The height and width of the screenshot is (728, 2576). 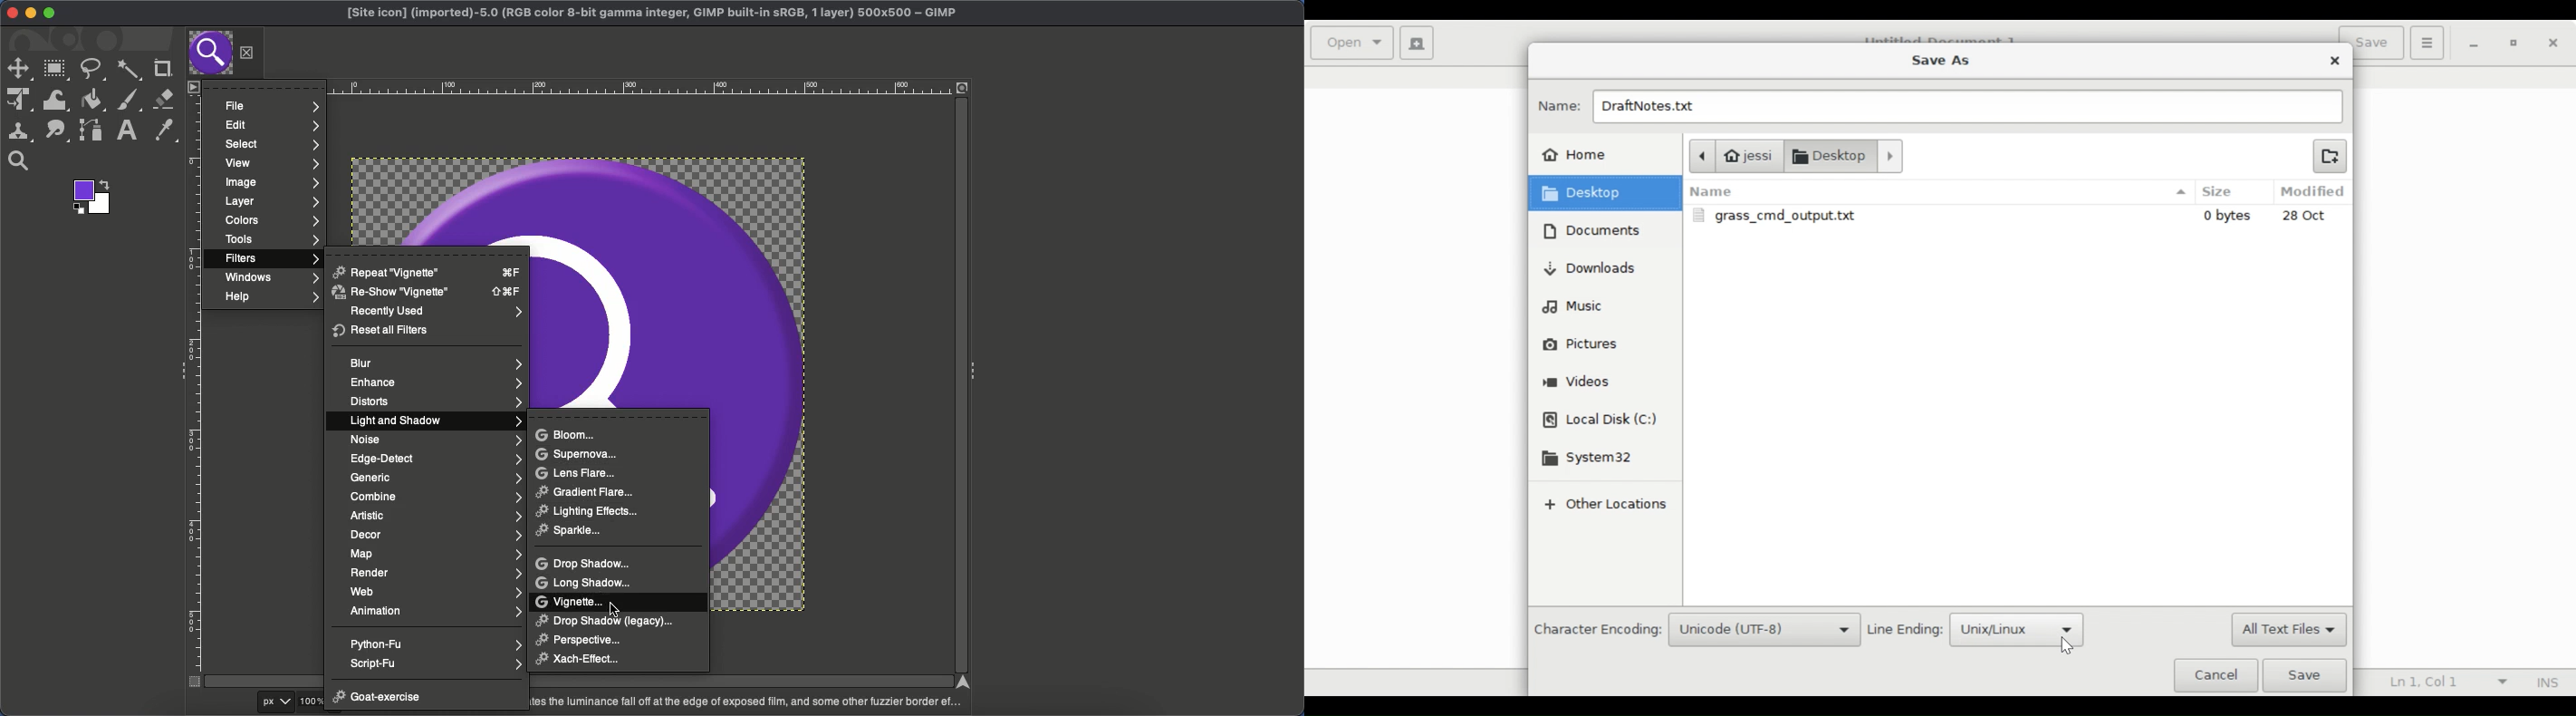 What do you see at coordinates (382, 331) in the screenshot?
I see `Reset all filters` at bounding box center [382, 331].